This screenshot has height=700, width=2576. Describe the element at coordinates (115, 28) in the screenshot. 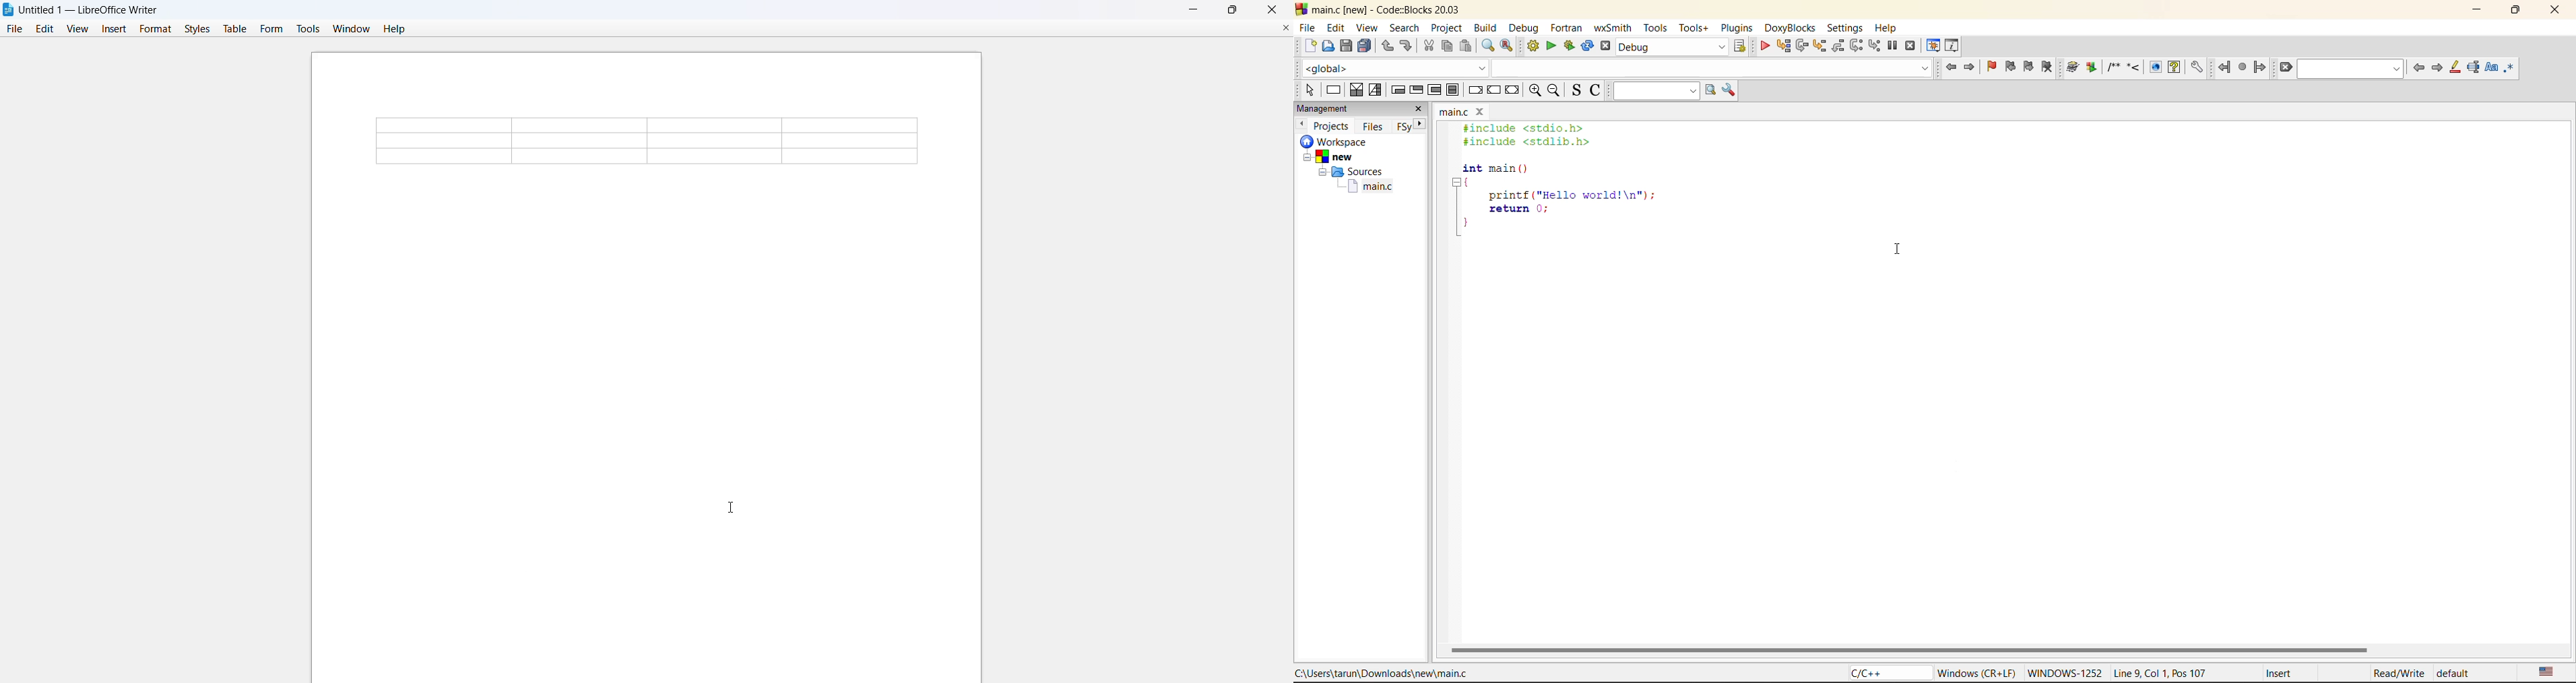

I see `insert` at that location.